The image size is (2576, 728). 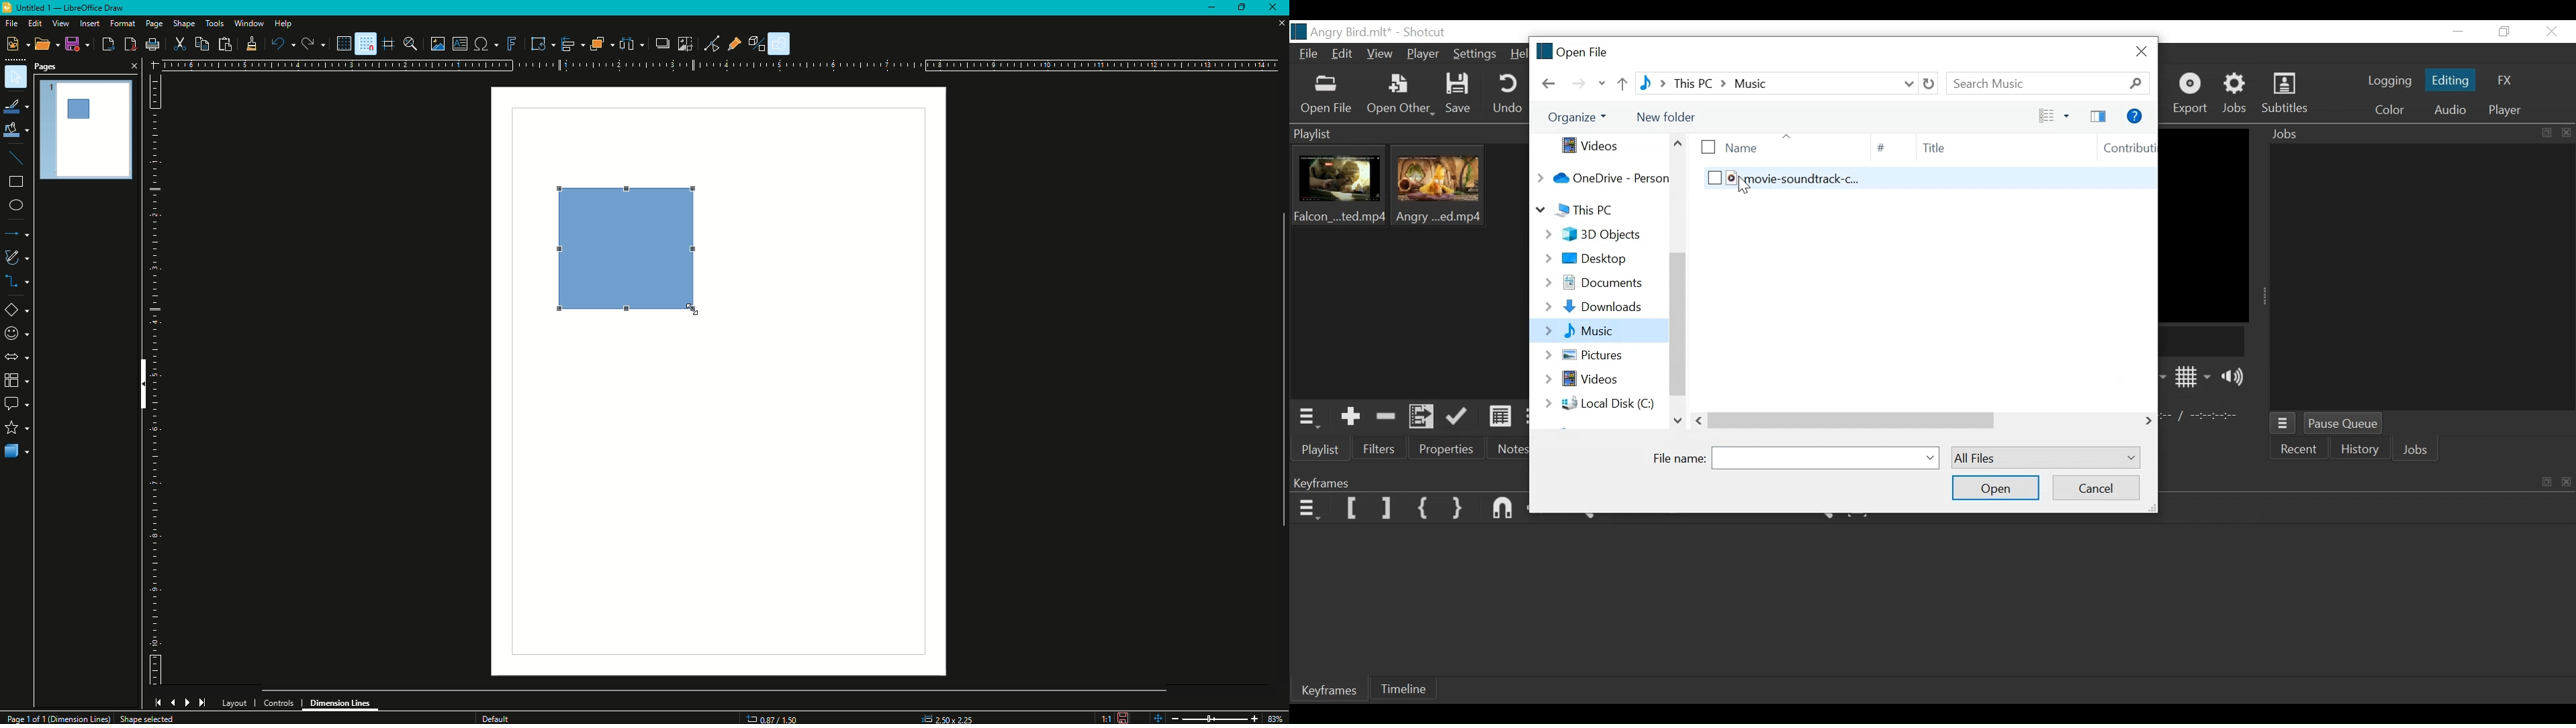 I want to click on Stars and Banners, so click(x=17, y=428).